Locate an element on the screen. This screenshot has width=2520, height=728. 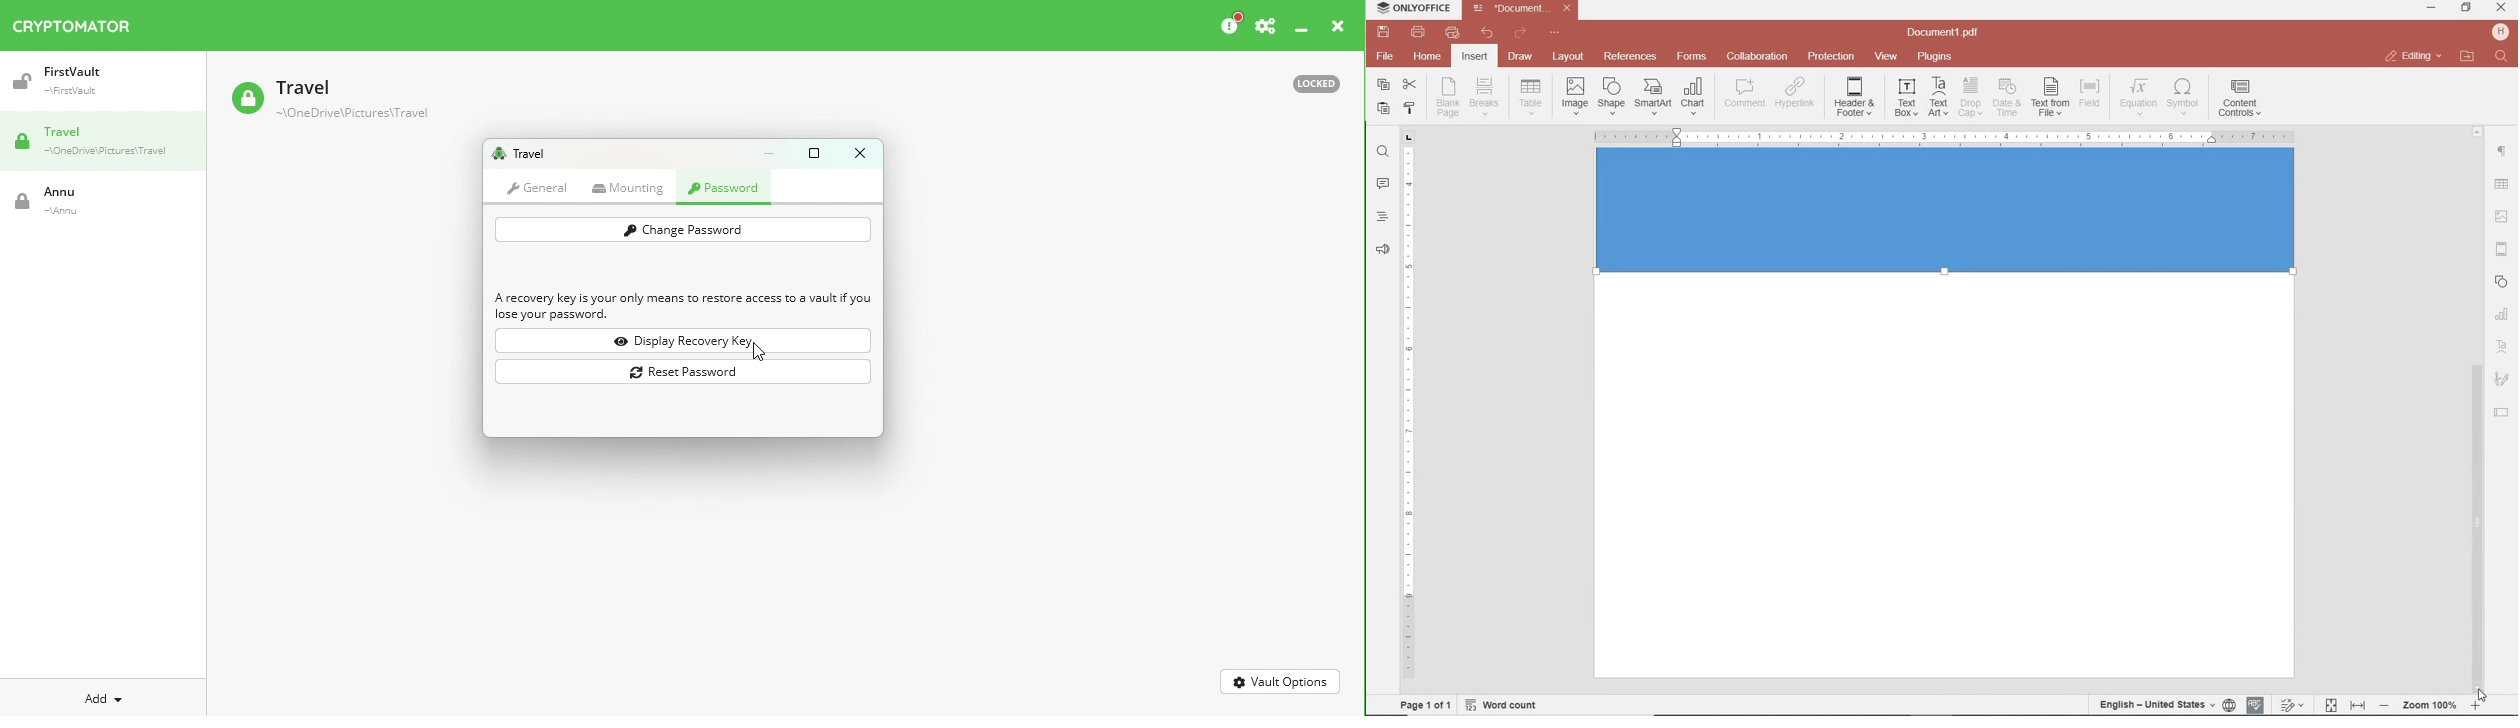
TEXT FIELD is located at coordinates (2502, 411).